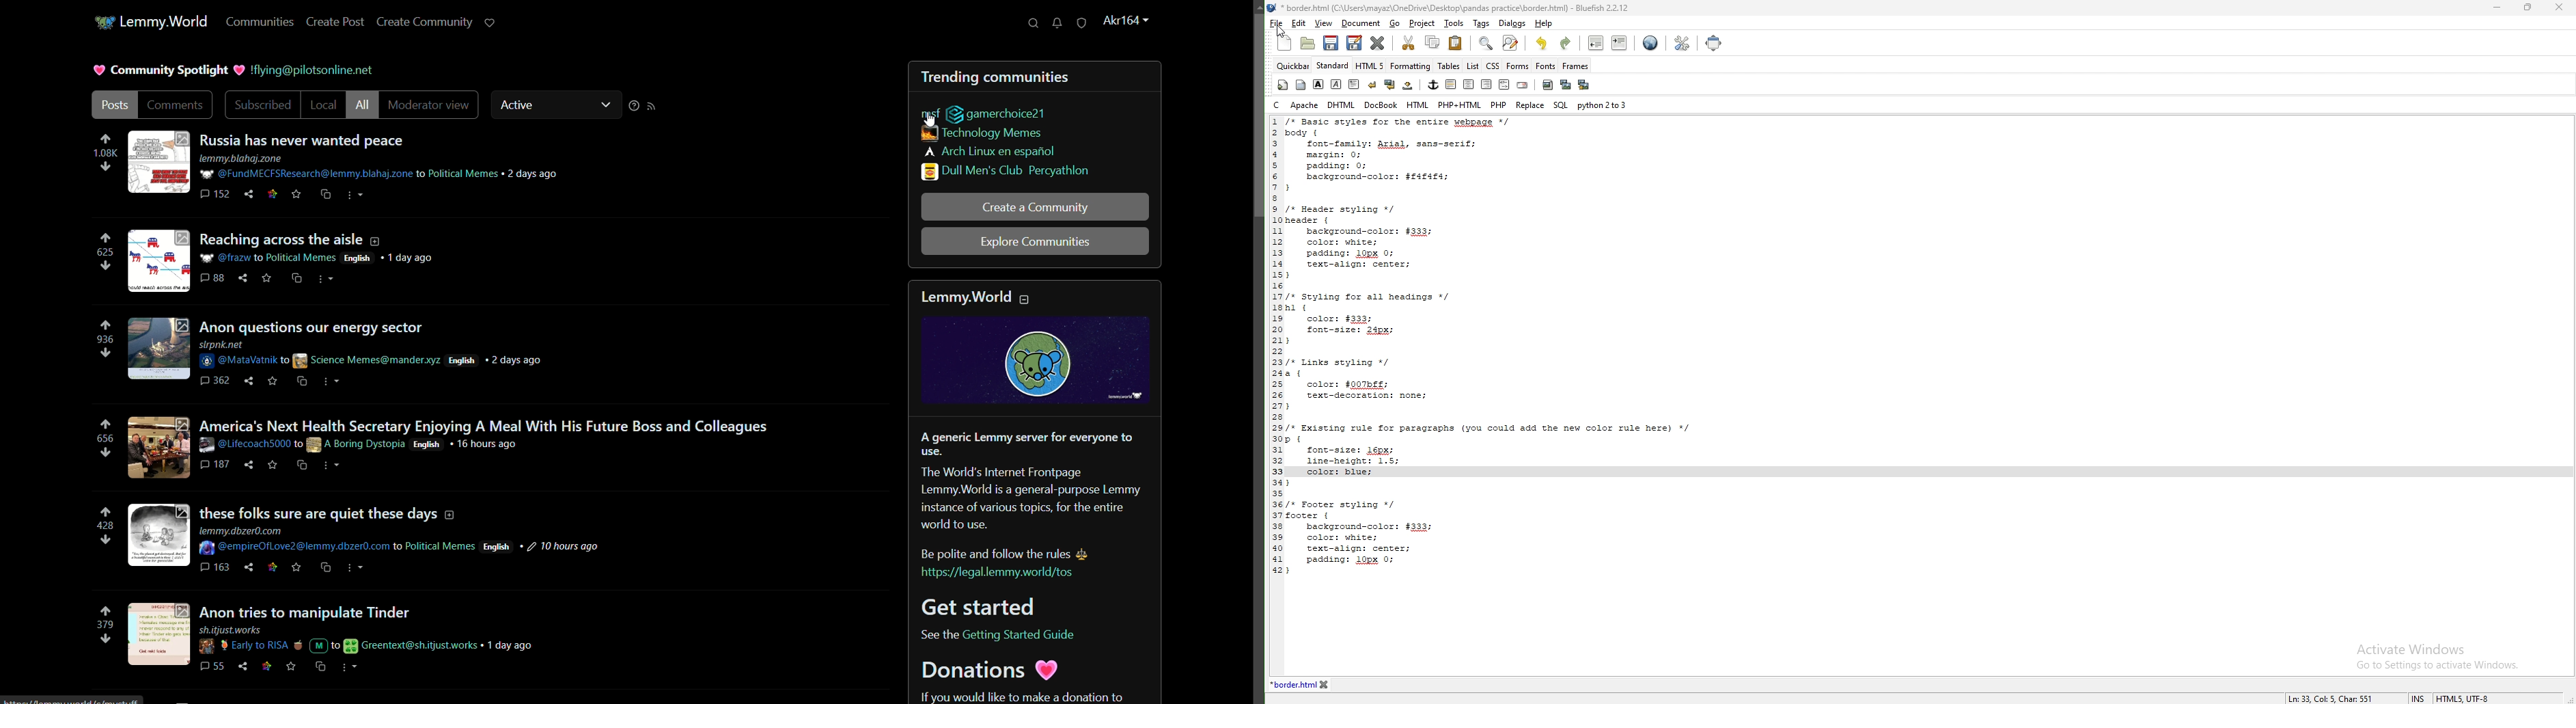  I want to click on community name 2, so click(983, 135).